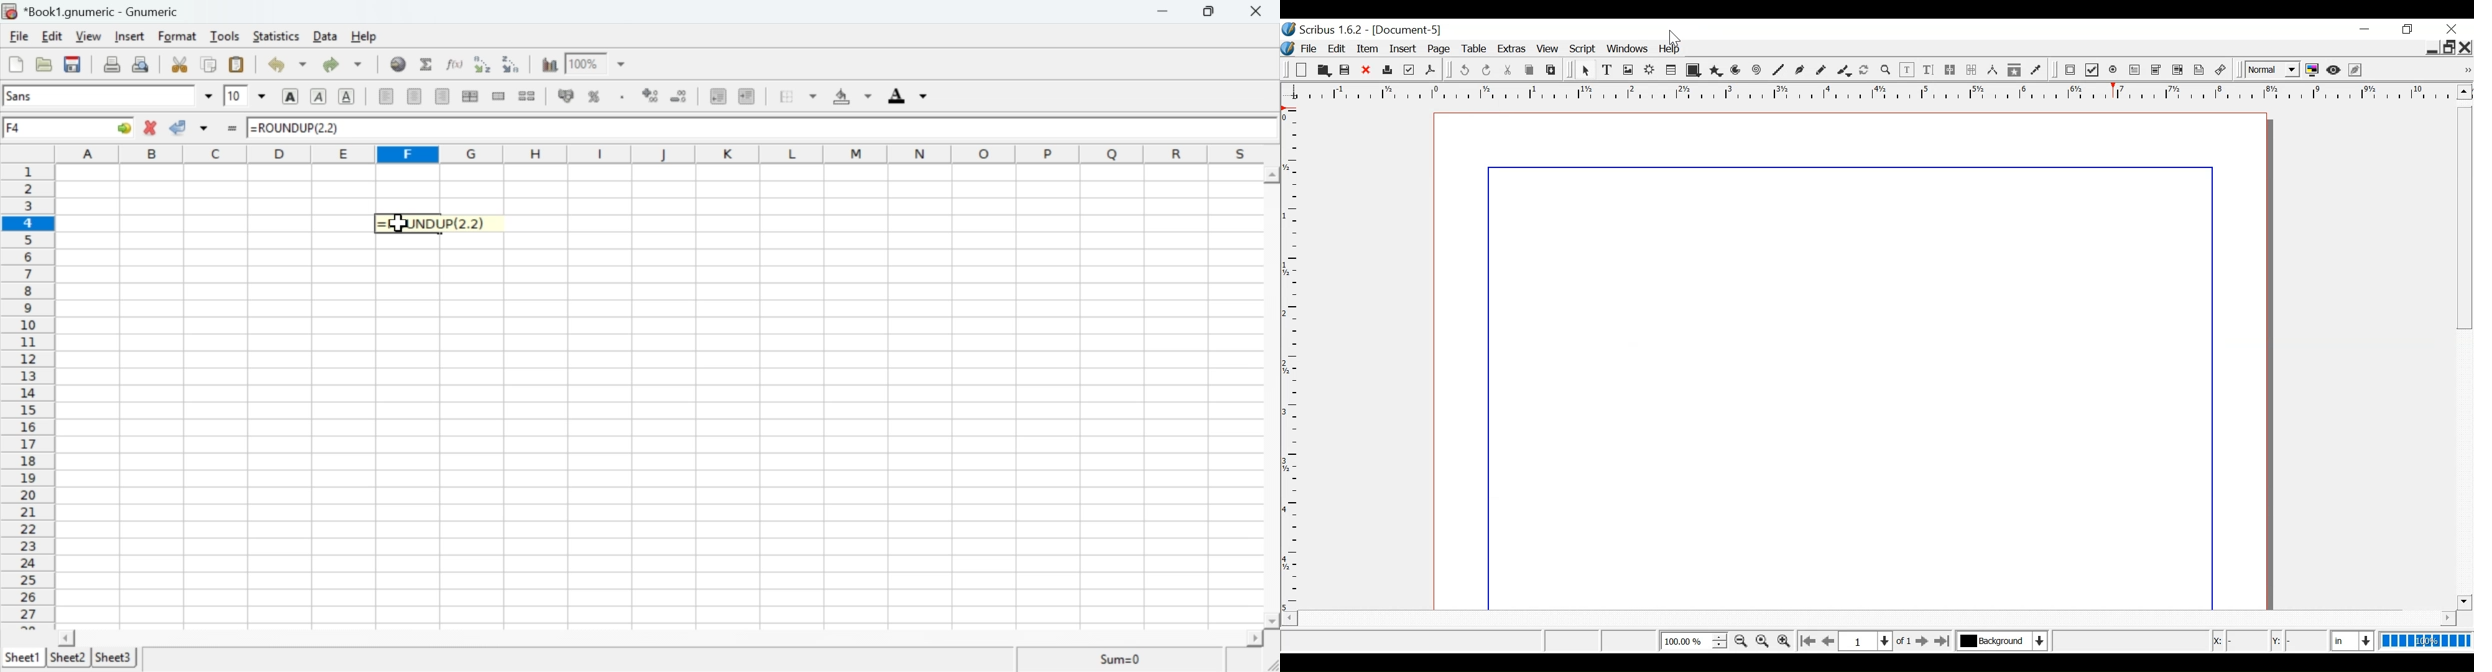 This screenshot has width=2492, height=672. What do you see at coordinates (1763, 640) in the screenshot?
I see `Reset Zoom` at bounding box center [1763, 640].